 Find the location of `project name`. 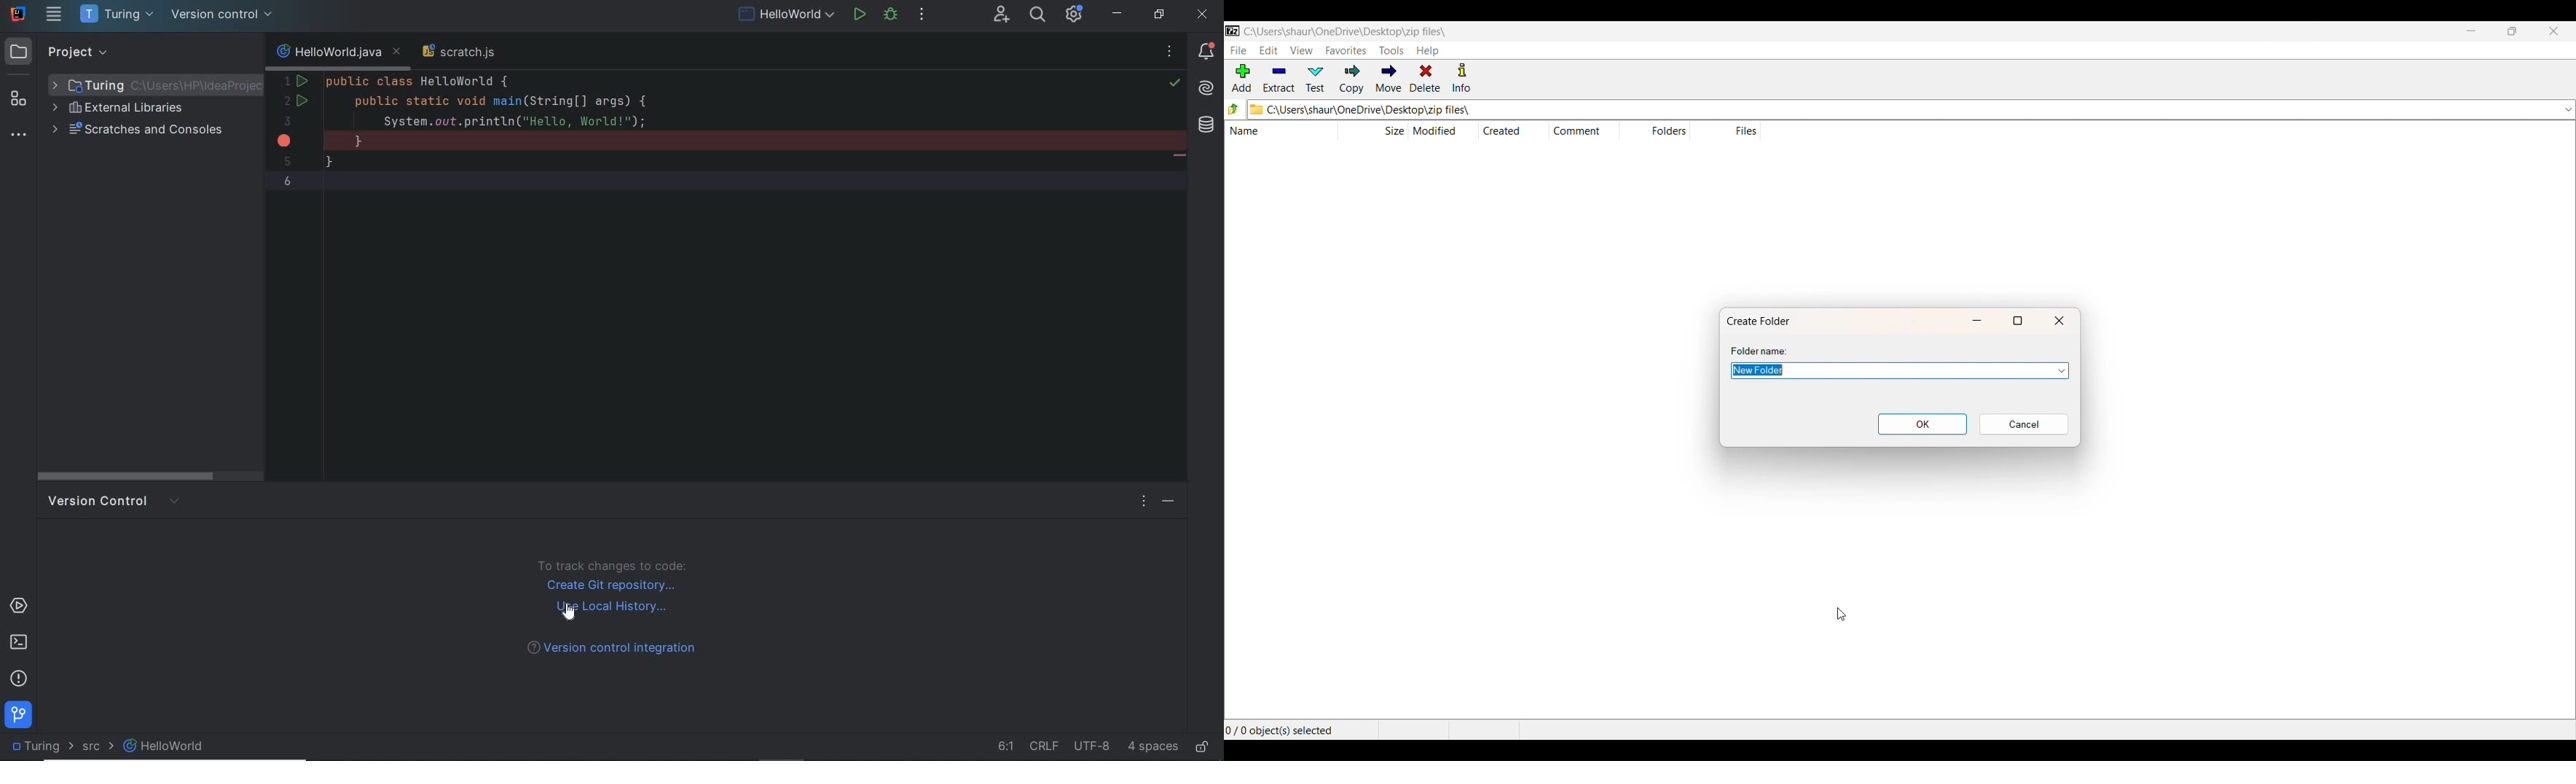

project name is located at coordinates (42, 746).